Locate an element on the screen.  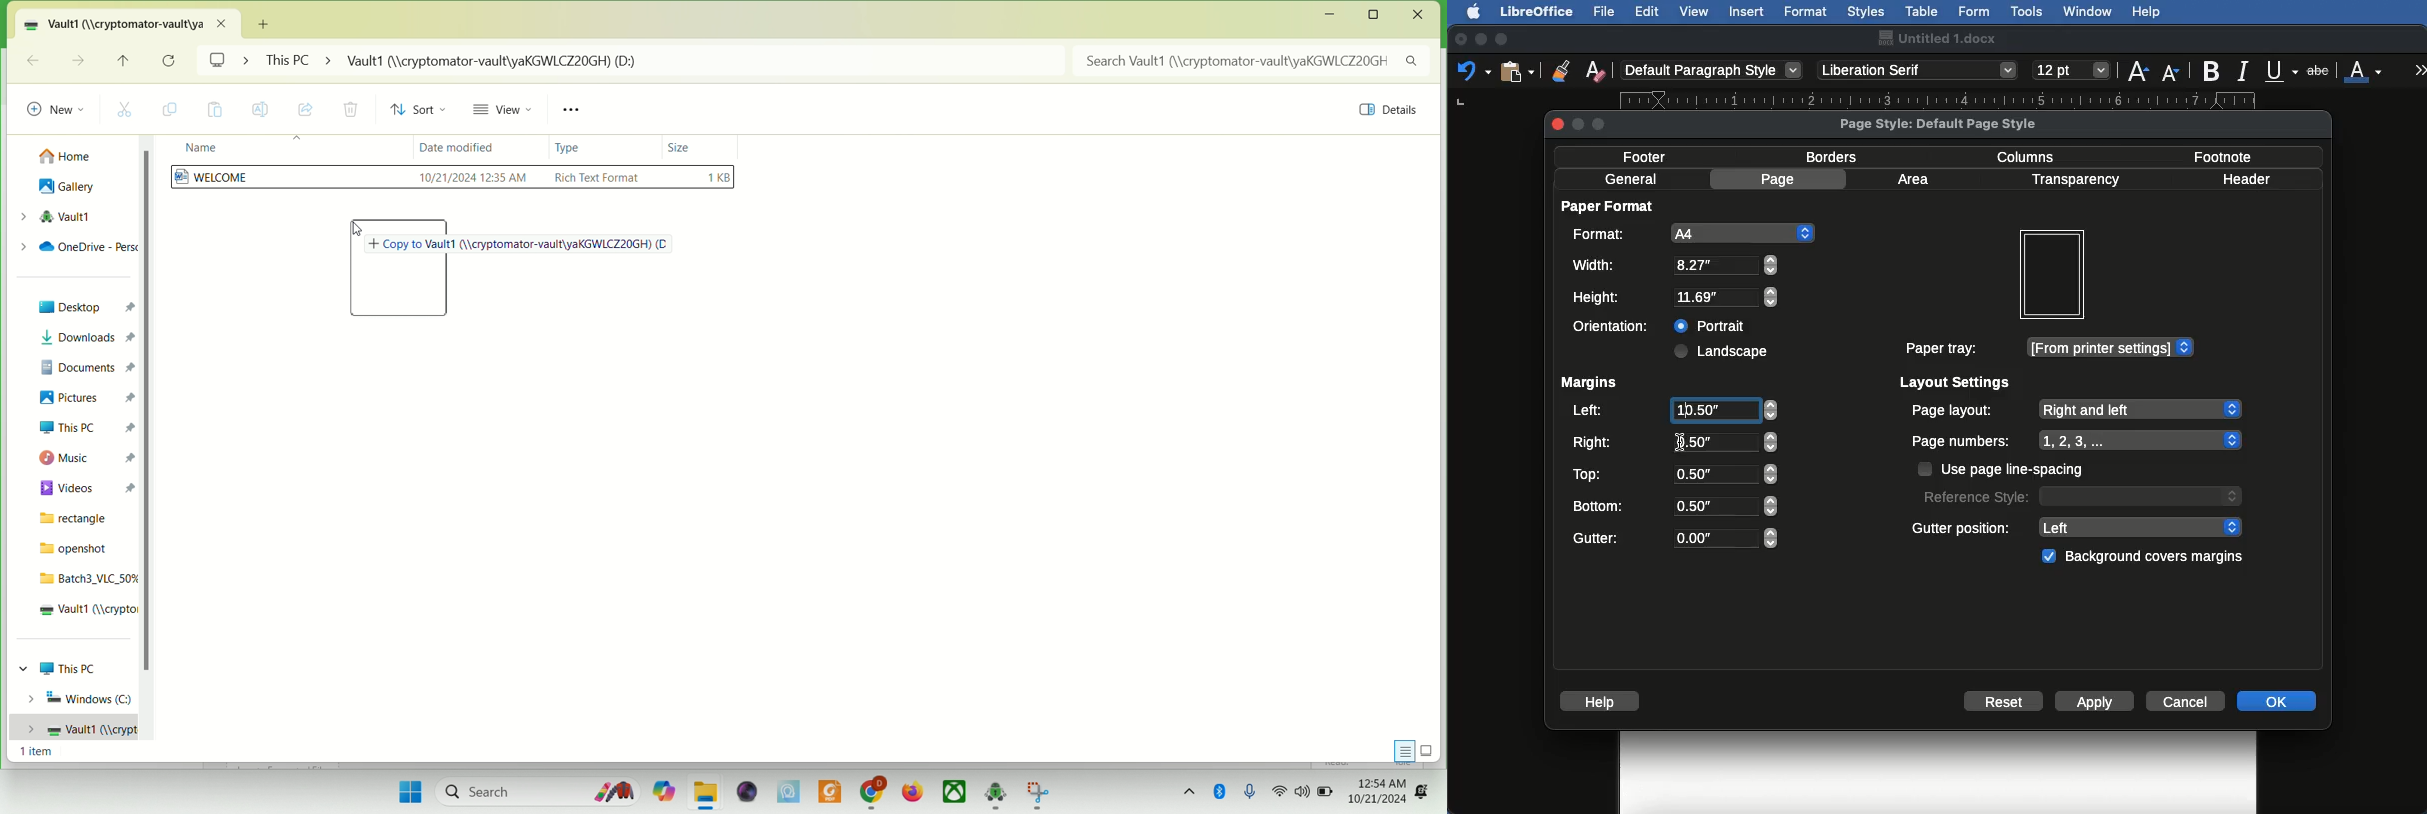
minimize is located at coordinates (1330, 16).